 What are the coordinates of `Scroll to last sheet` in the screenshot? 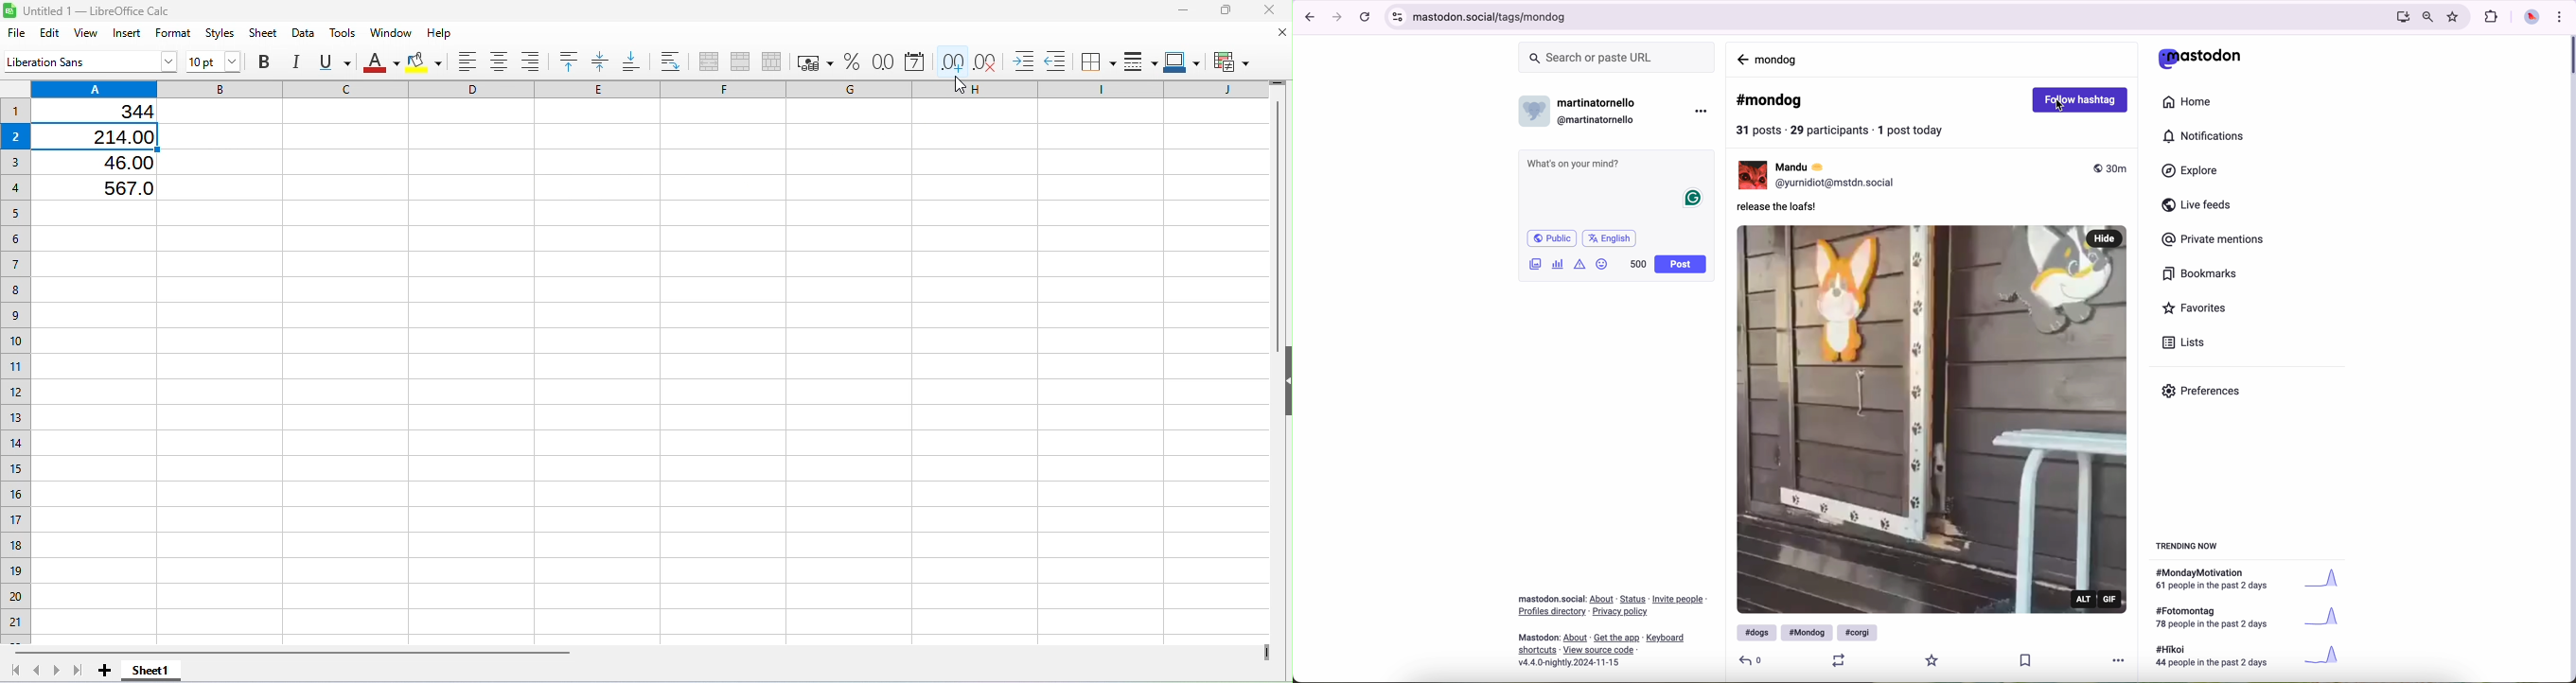 It's located at (79, 670).